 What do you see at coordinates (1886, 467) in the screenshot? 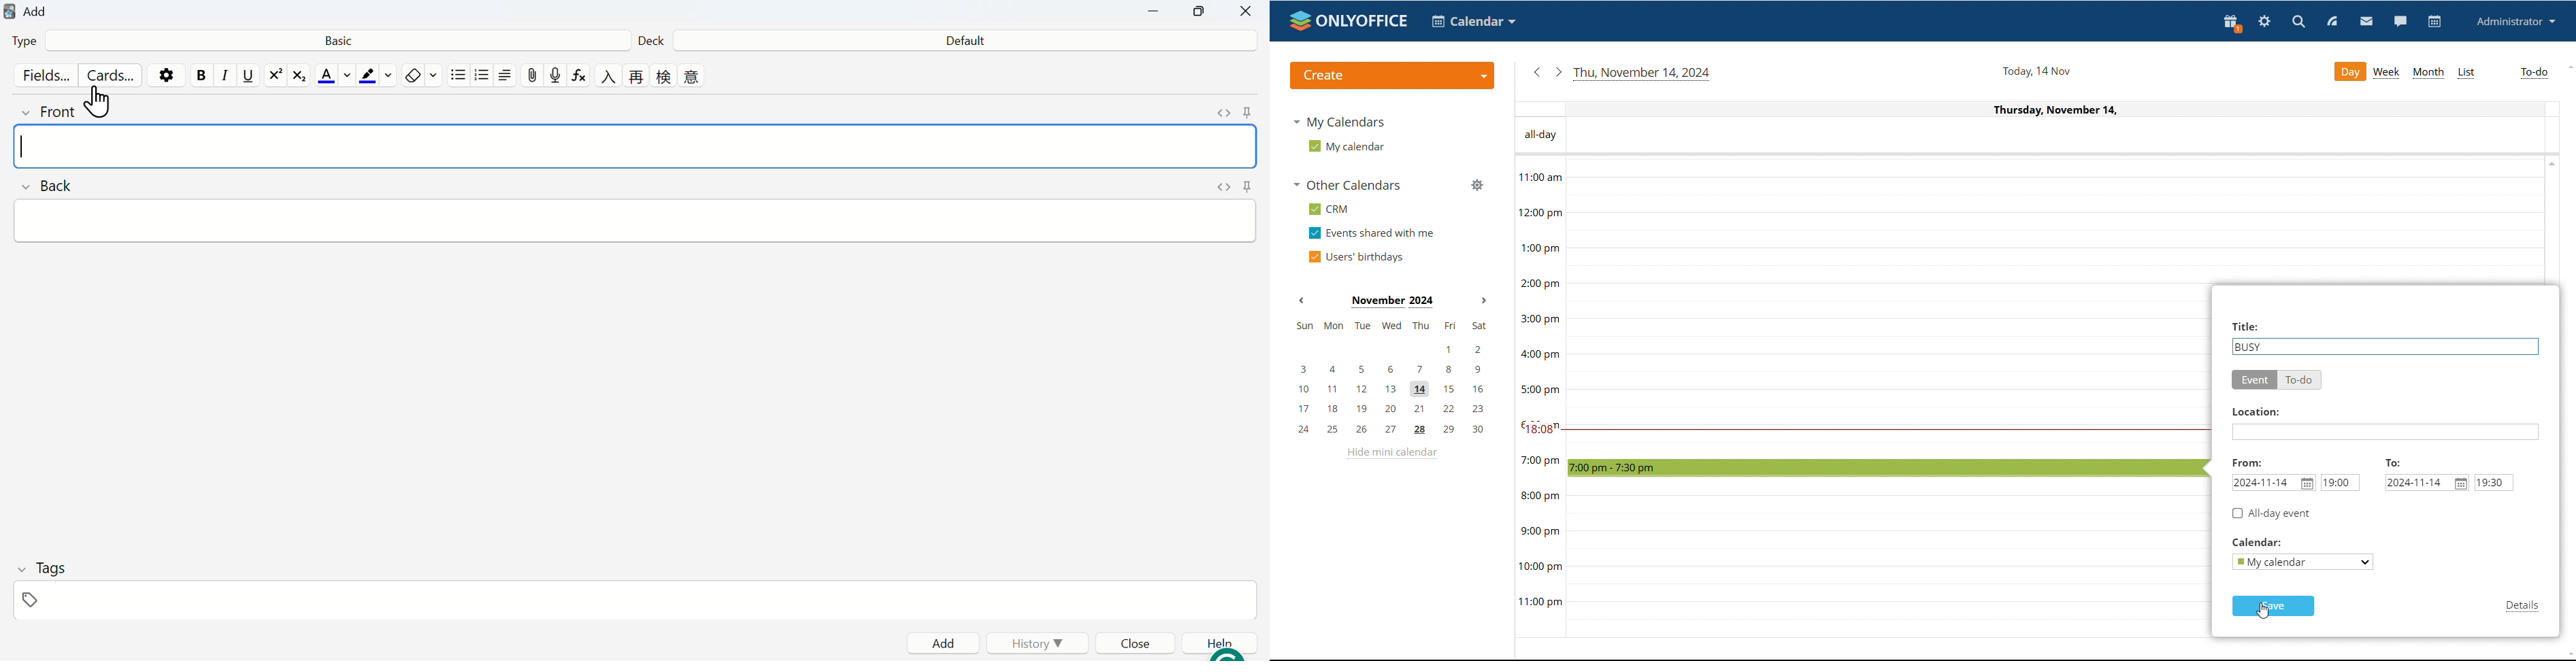
I see `time block selected` at bounding box center [1886, 467].